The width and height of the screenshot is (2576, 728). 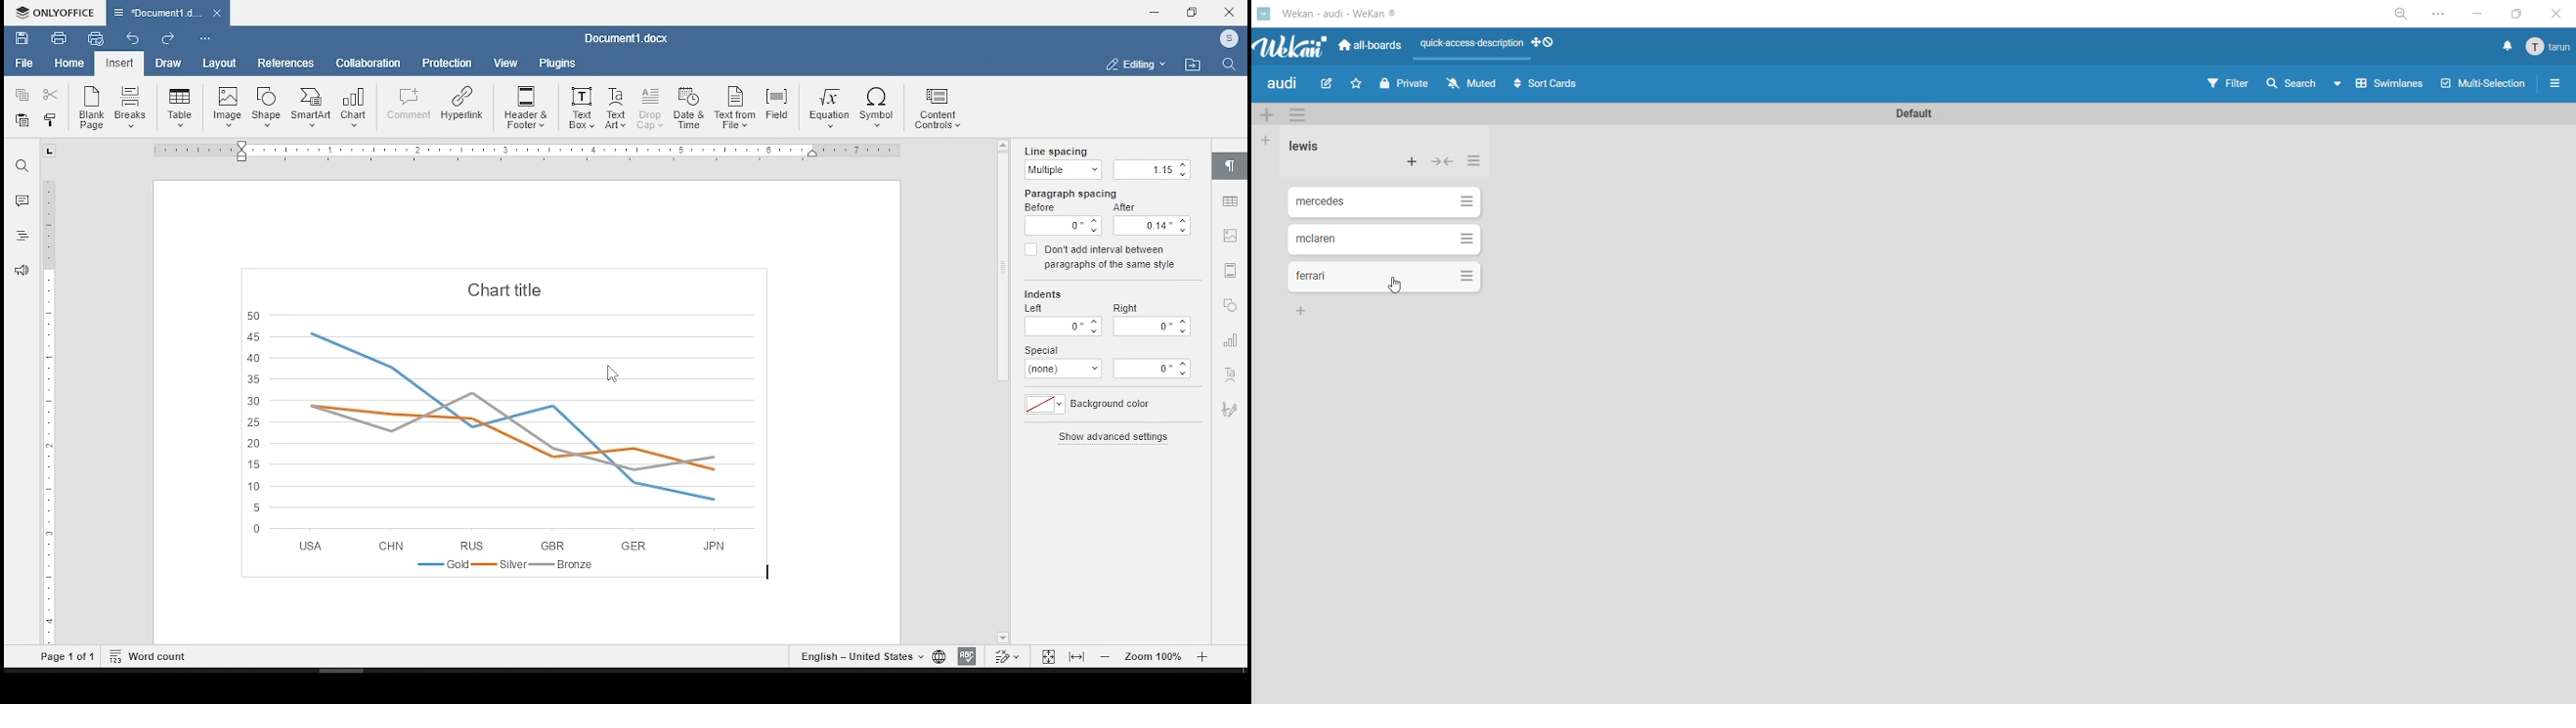 What do you see at coordinates (167, 39) in the screenshot?
I see `redo` at bounding box center [167, 39].